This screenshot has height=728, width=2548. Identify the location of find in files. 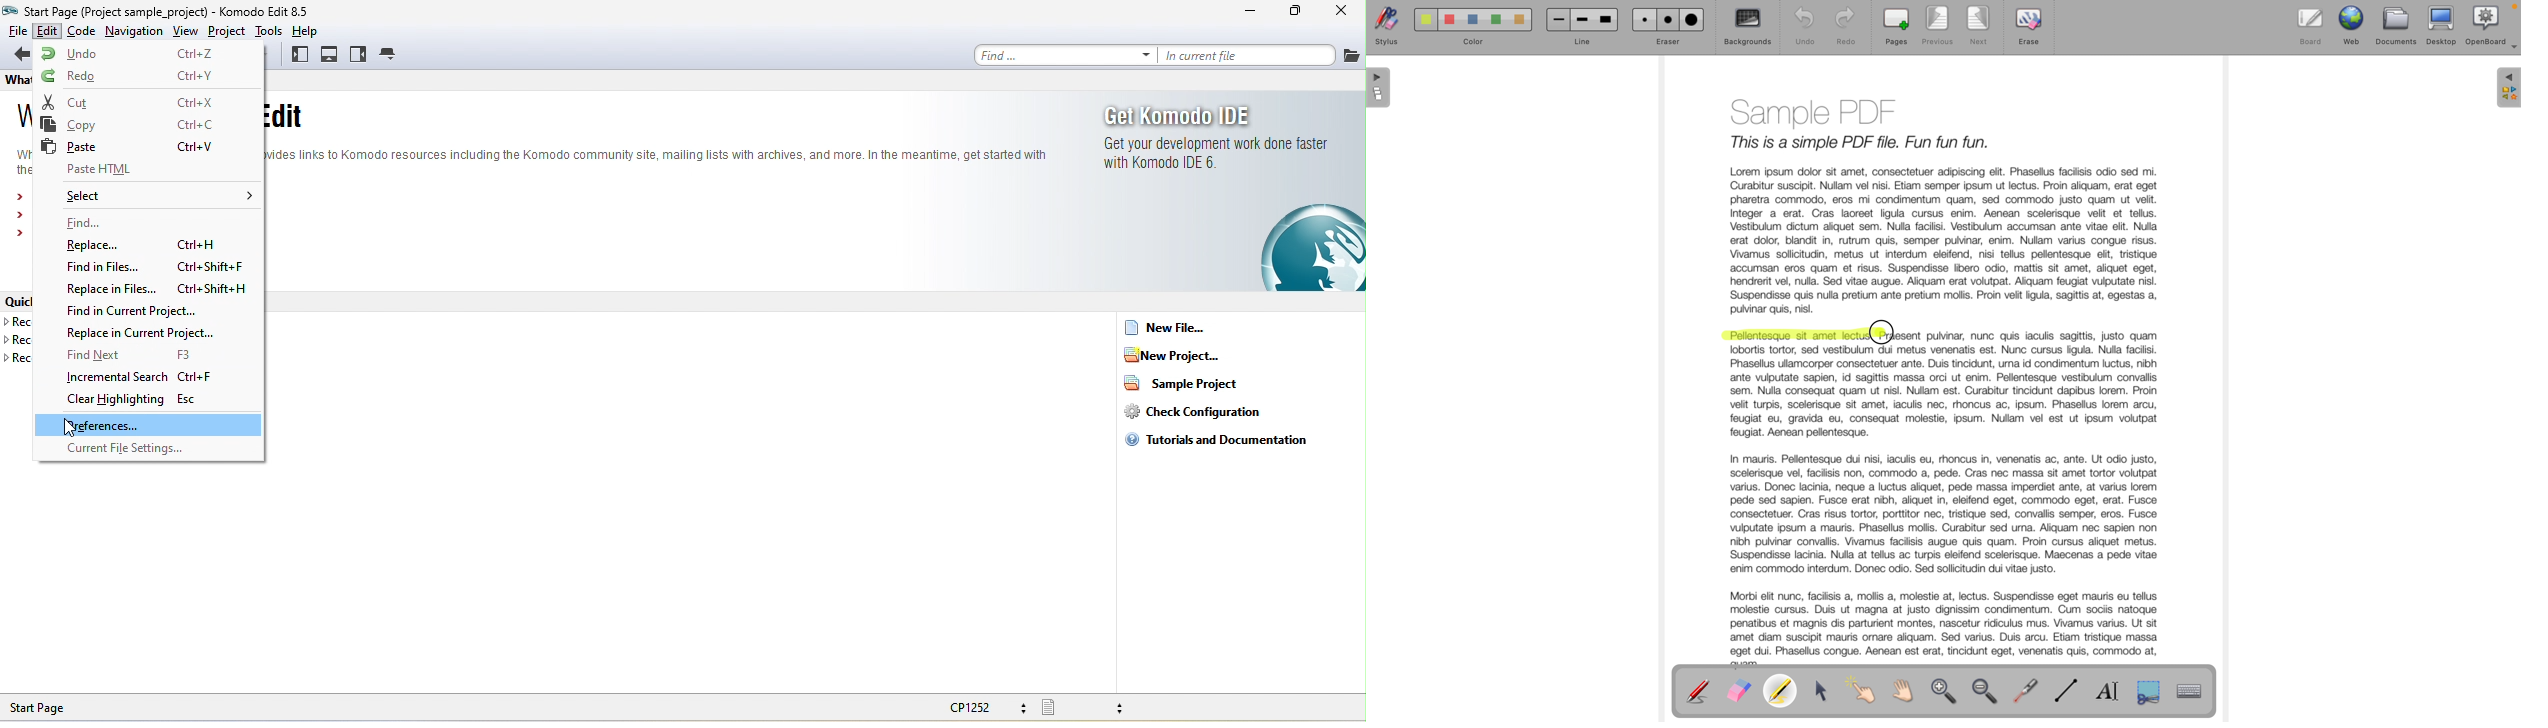
(157, 267).